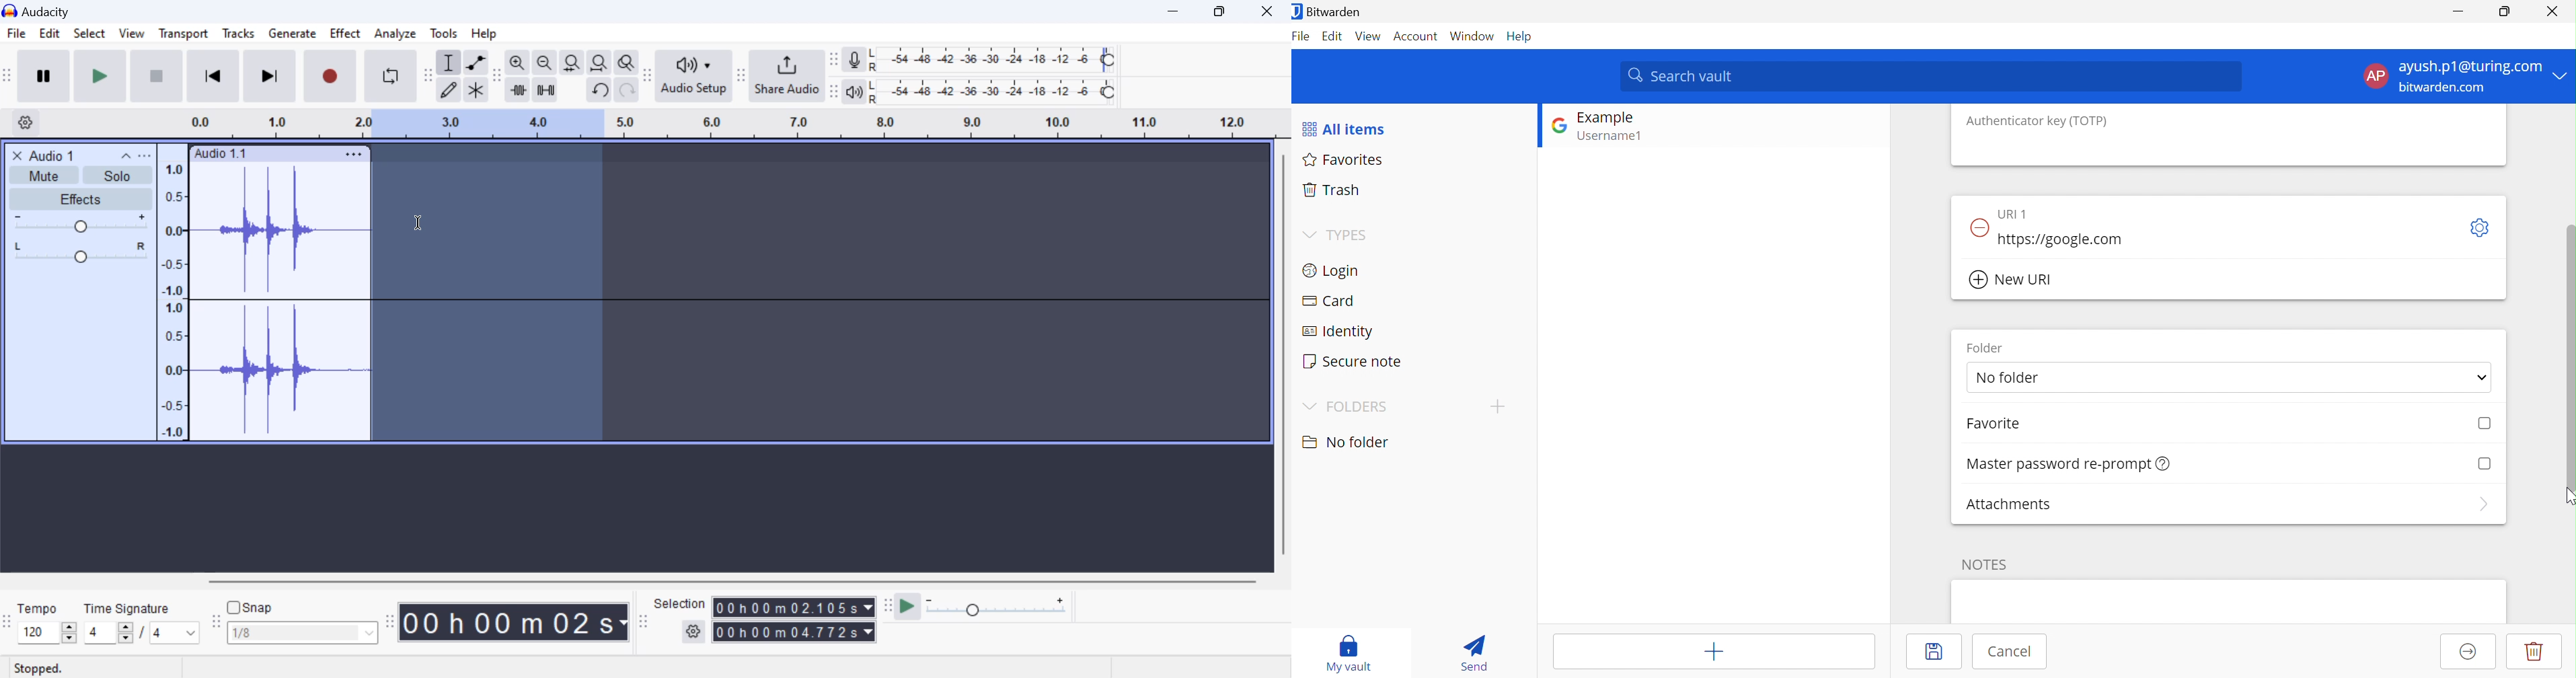 The width and height of the screenshot is (2576, 700). Describe the element at coordinates (2534, 652) in the screenshot. I see `Delete` at that location.